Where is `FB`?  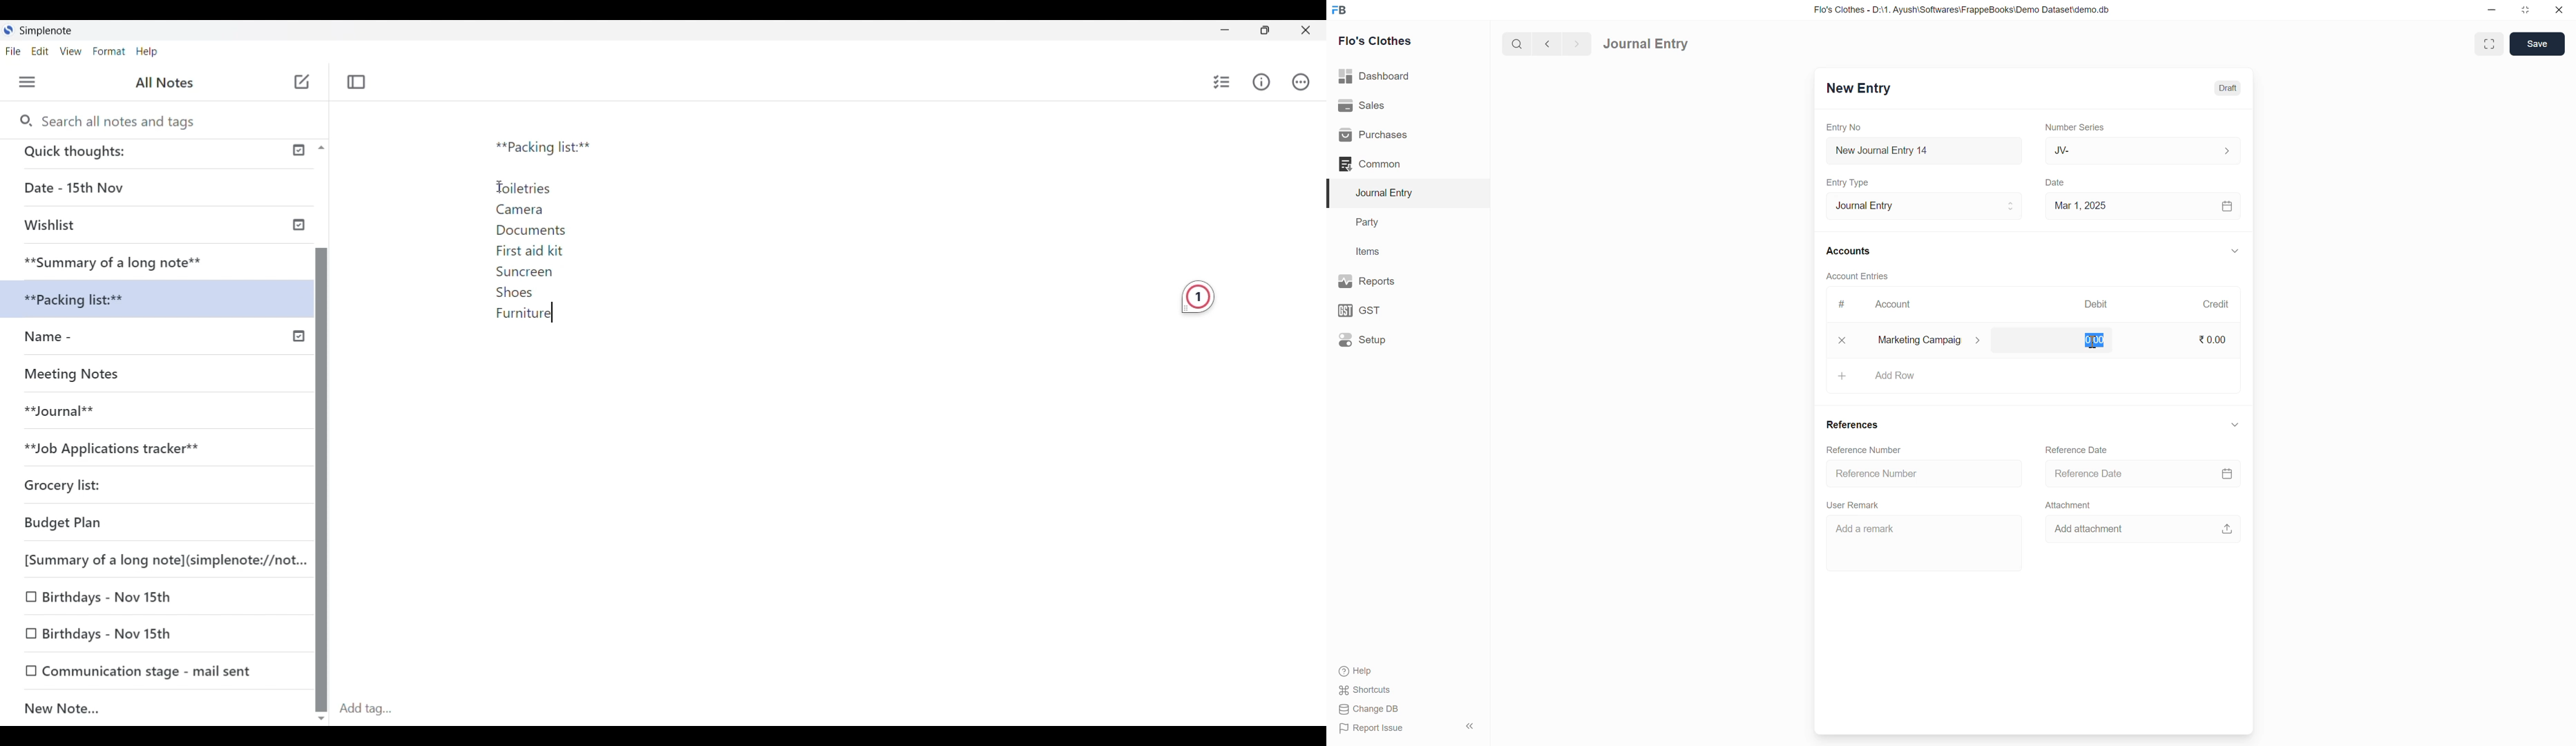
FB is located at coordinates (1340, 10).